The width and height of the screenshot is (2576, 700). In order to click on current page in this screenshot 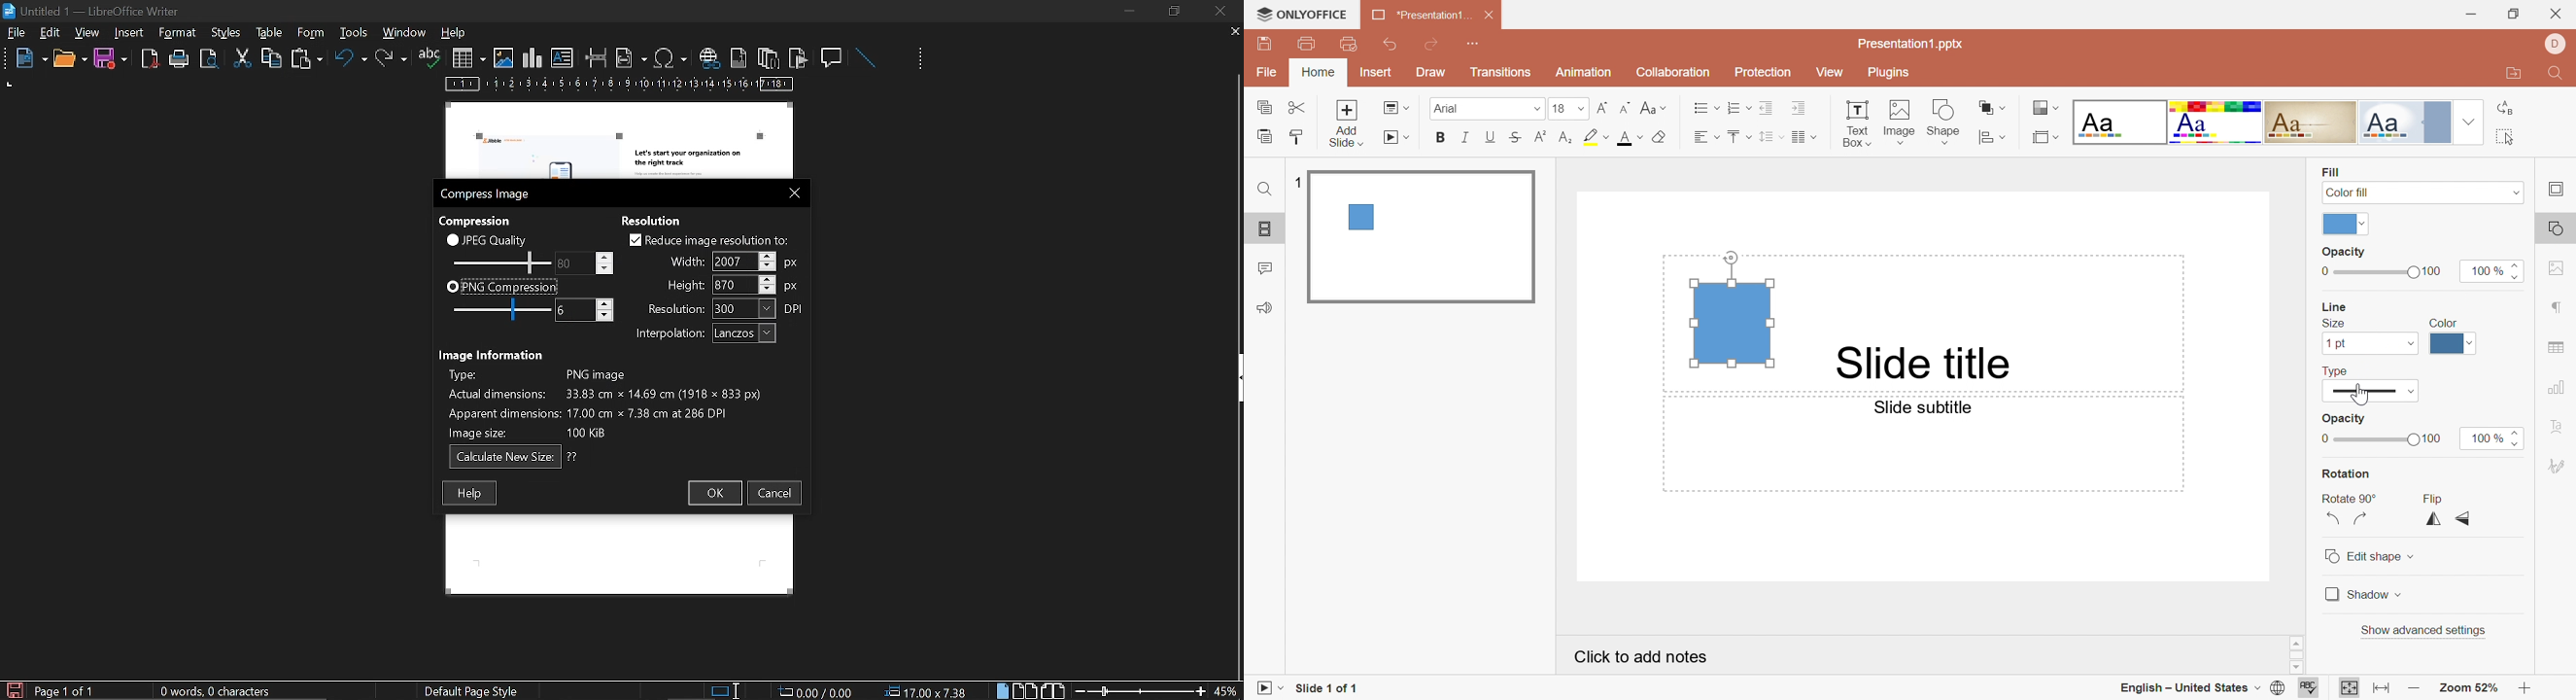, I will do `click(65, 691)`.